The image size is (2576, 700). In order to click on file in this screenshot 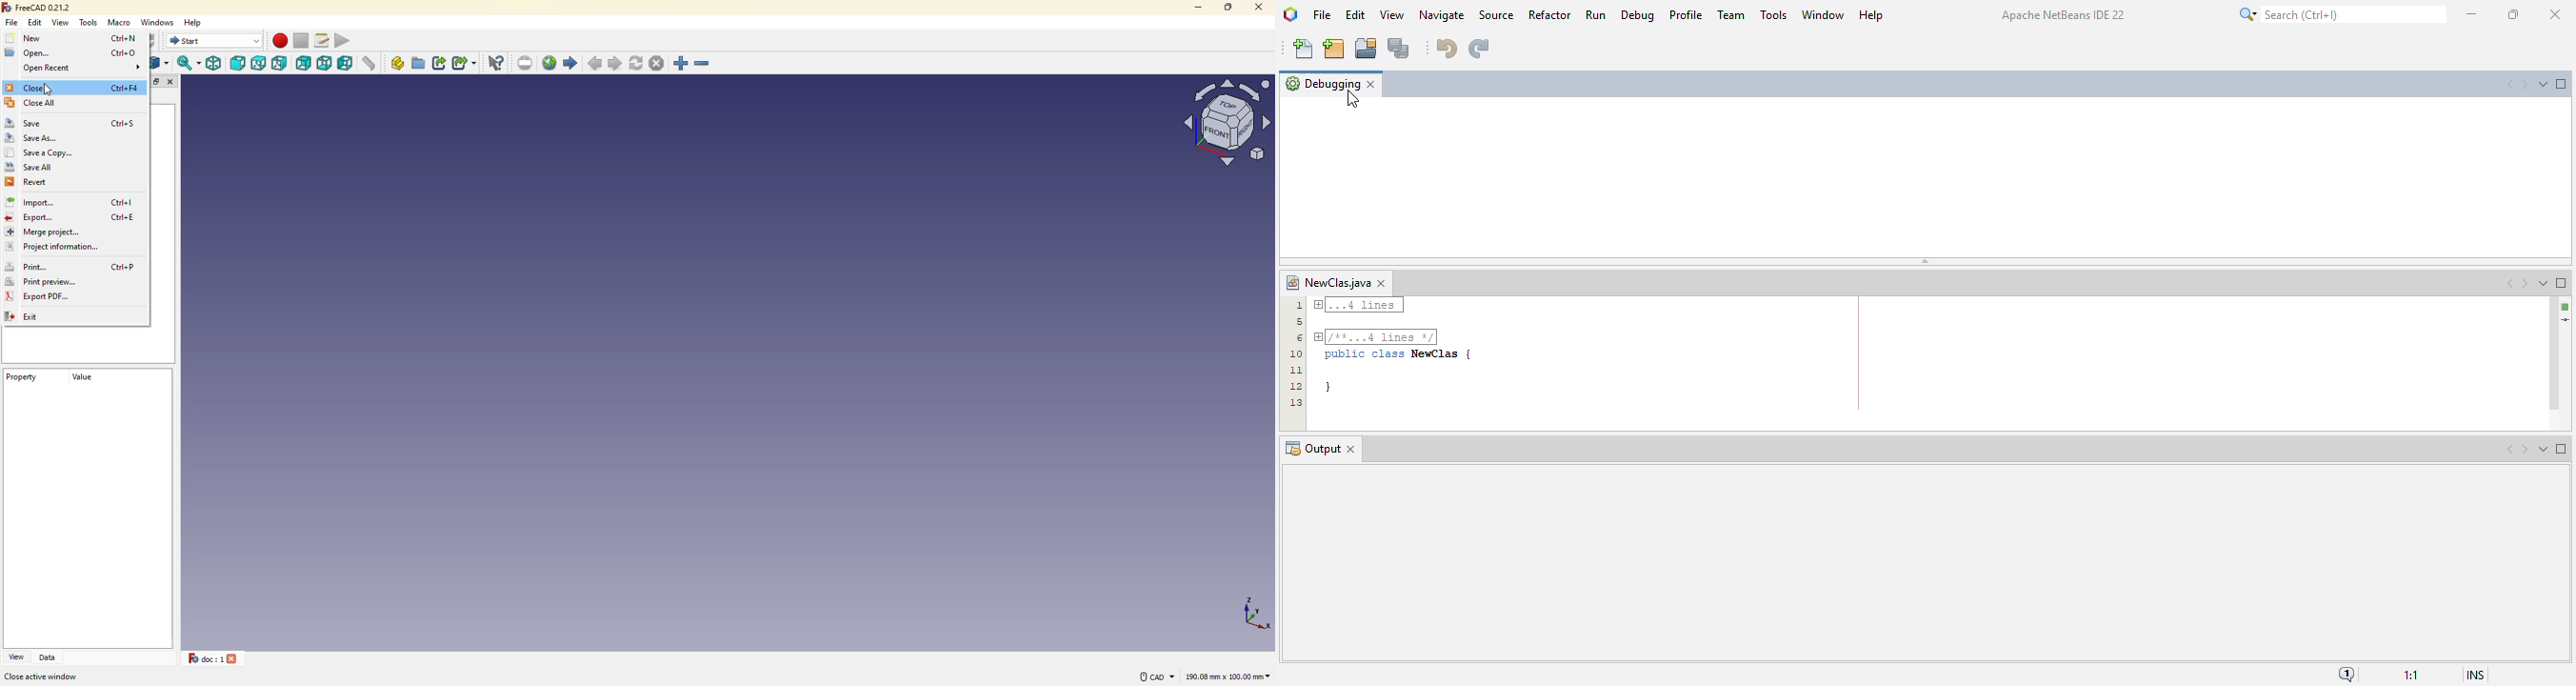, I will do `click(1323, 14)`.